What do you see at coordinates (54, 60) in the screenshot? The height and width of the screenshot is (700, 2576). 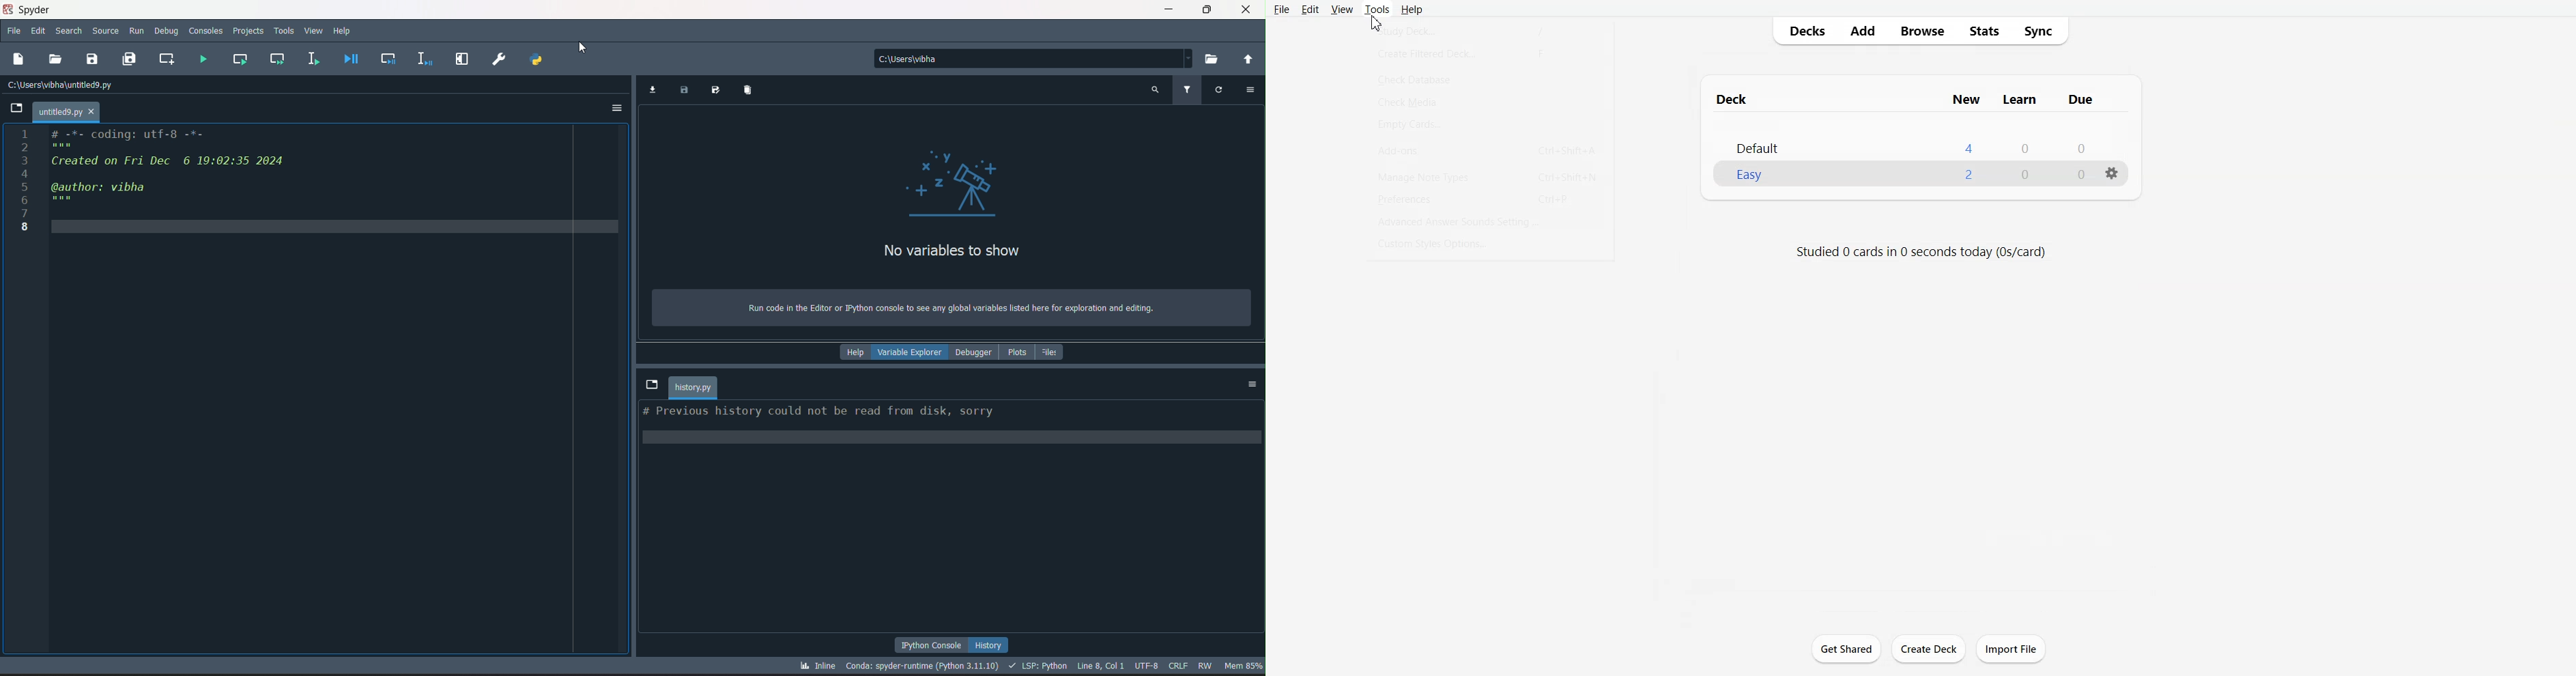 I see `open file` at bounding box center [54, 60].